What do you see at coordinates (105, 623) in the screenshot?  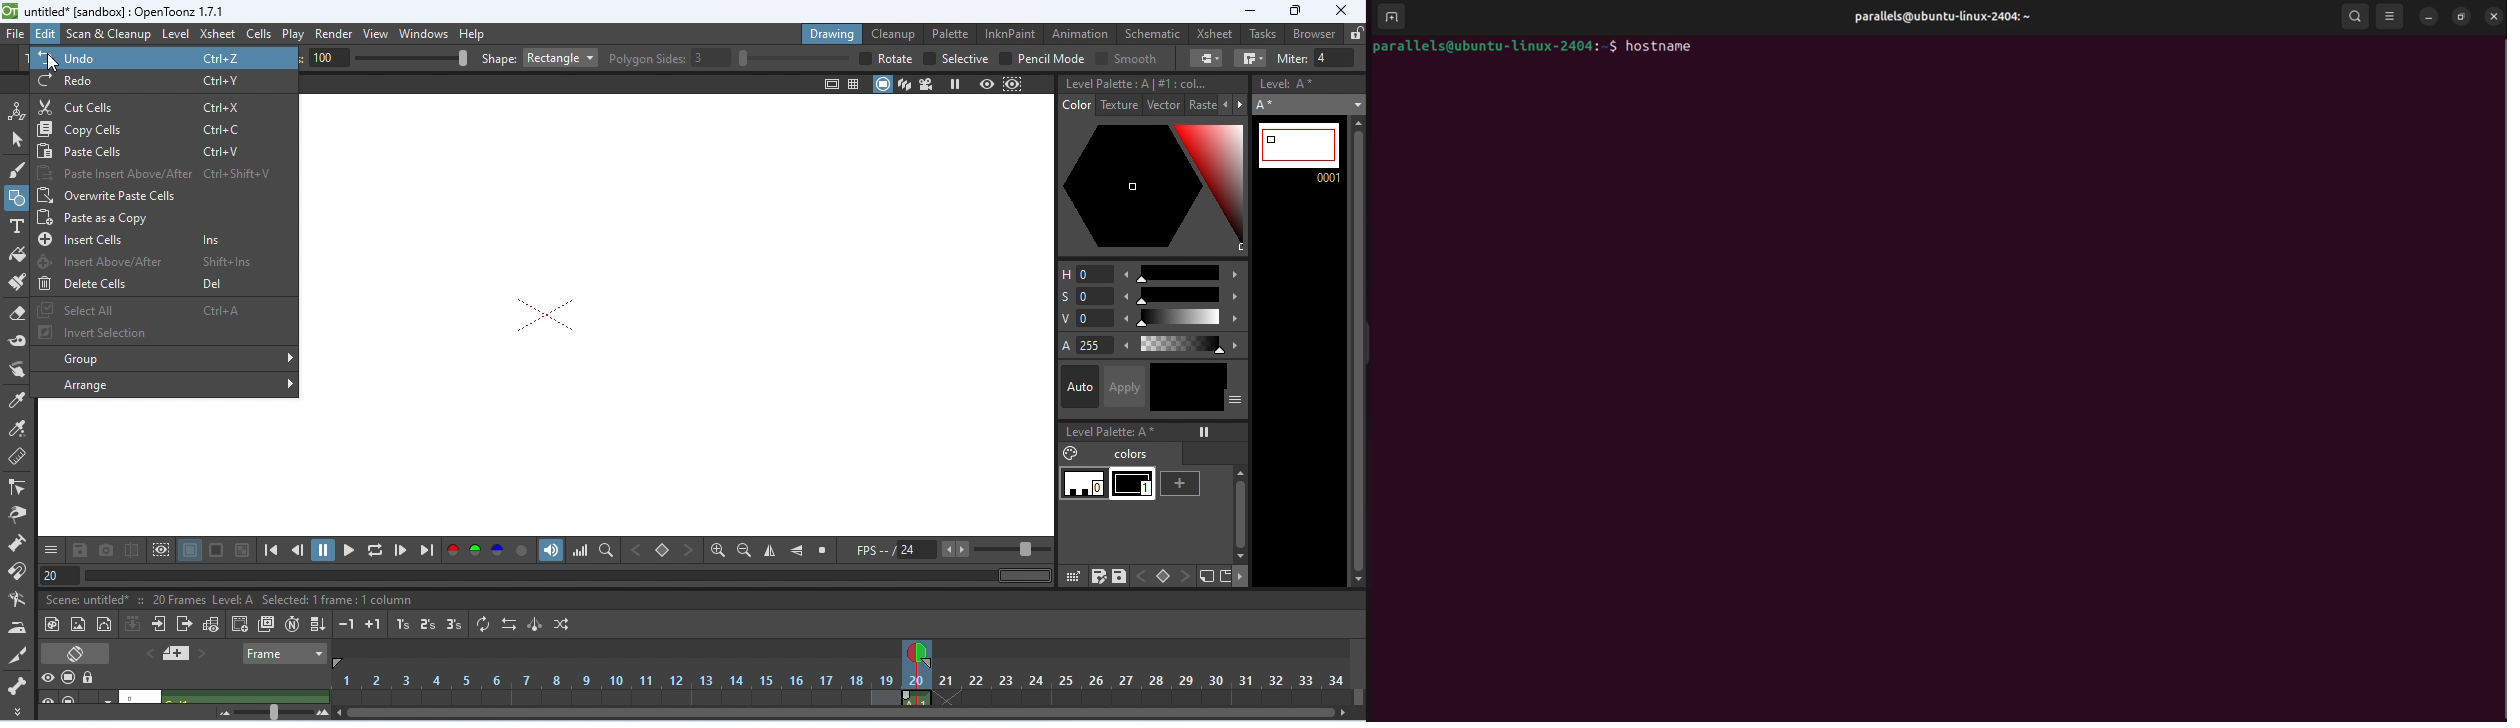 I see `vector level` at bounding box center [105, 623].